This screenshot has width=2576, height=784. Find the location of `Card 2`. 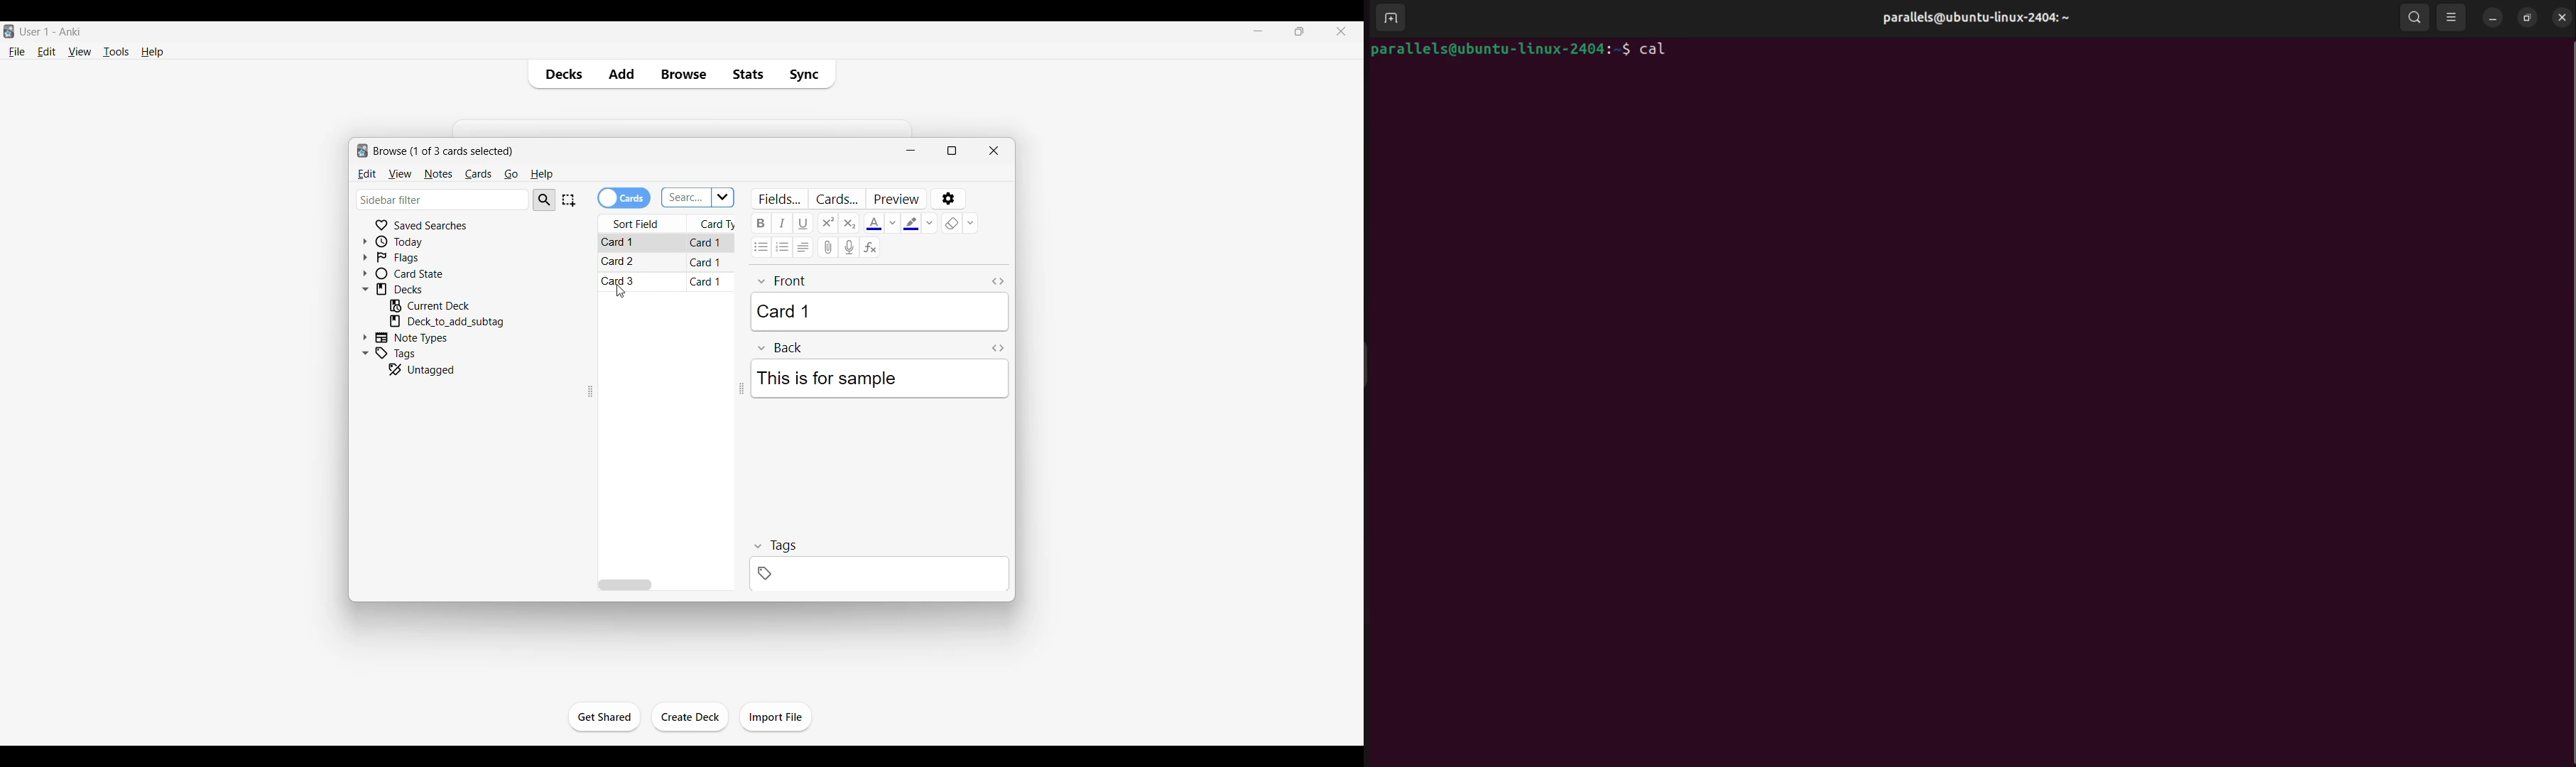

Card 2 is located at coordinates (621, 261).